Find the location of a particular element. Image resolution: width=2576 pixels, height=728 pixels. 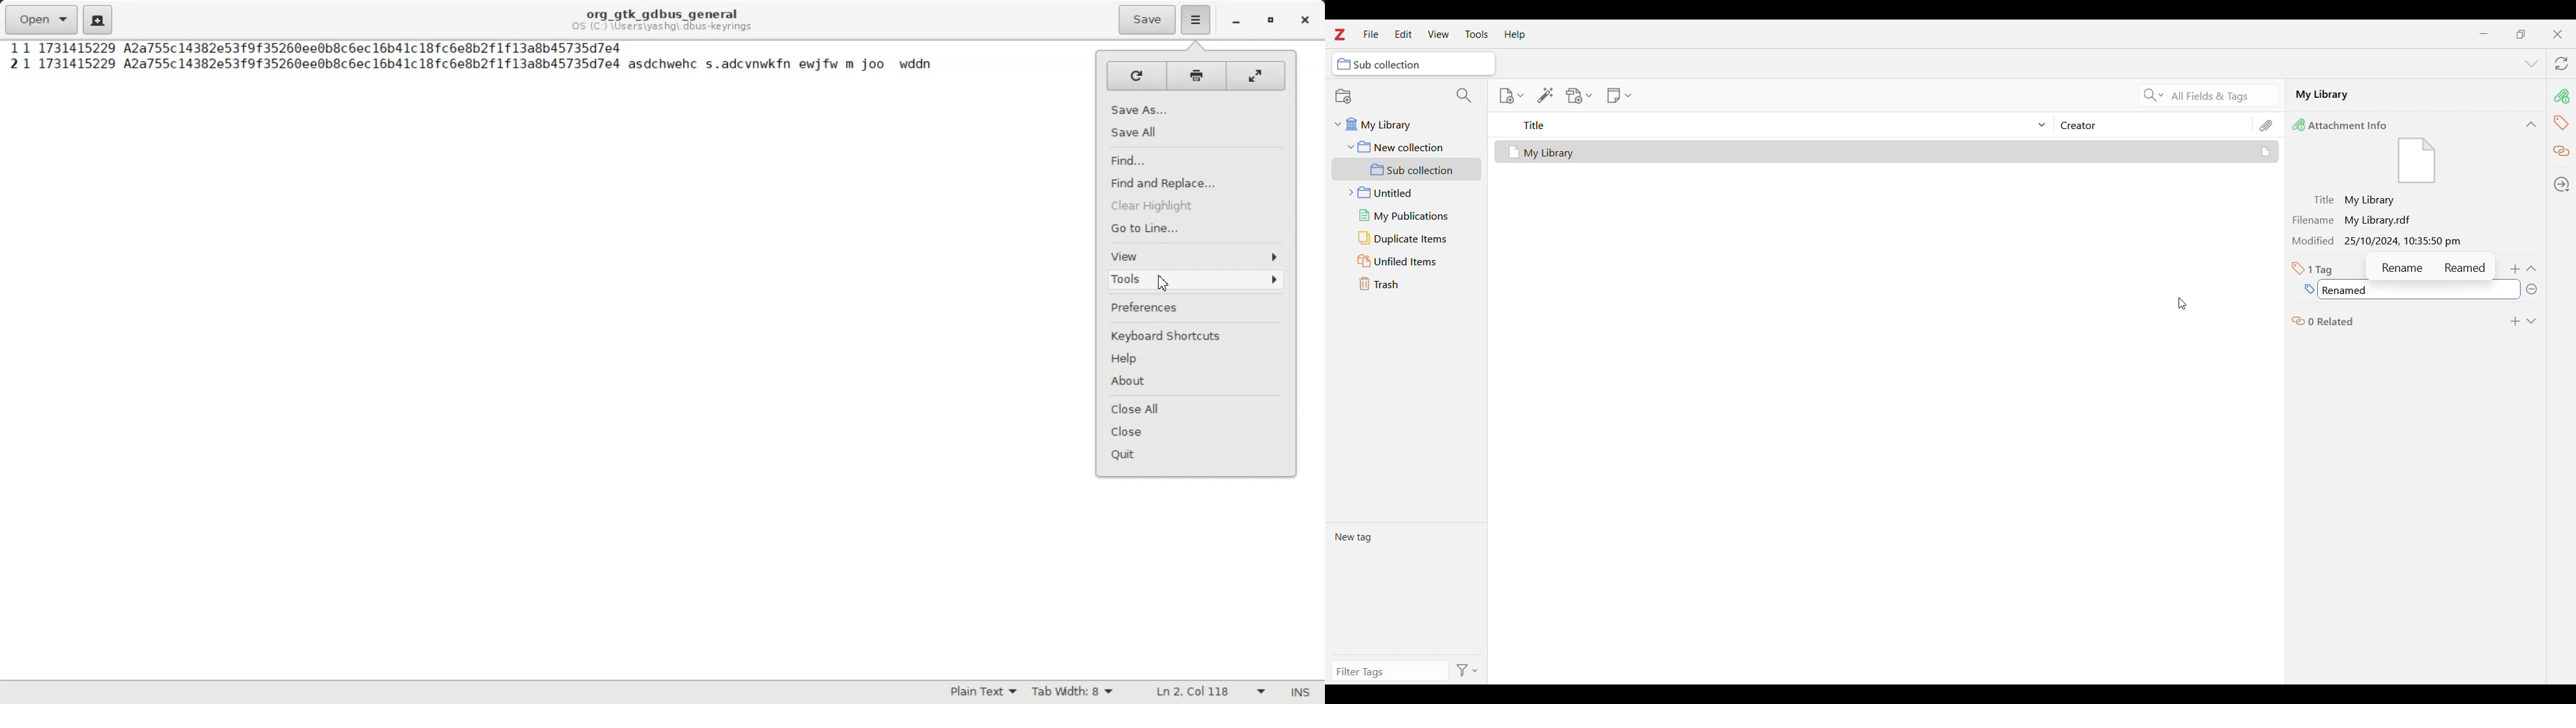

Sort title column is located at coordinates (1779, 125).